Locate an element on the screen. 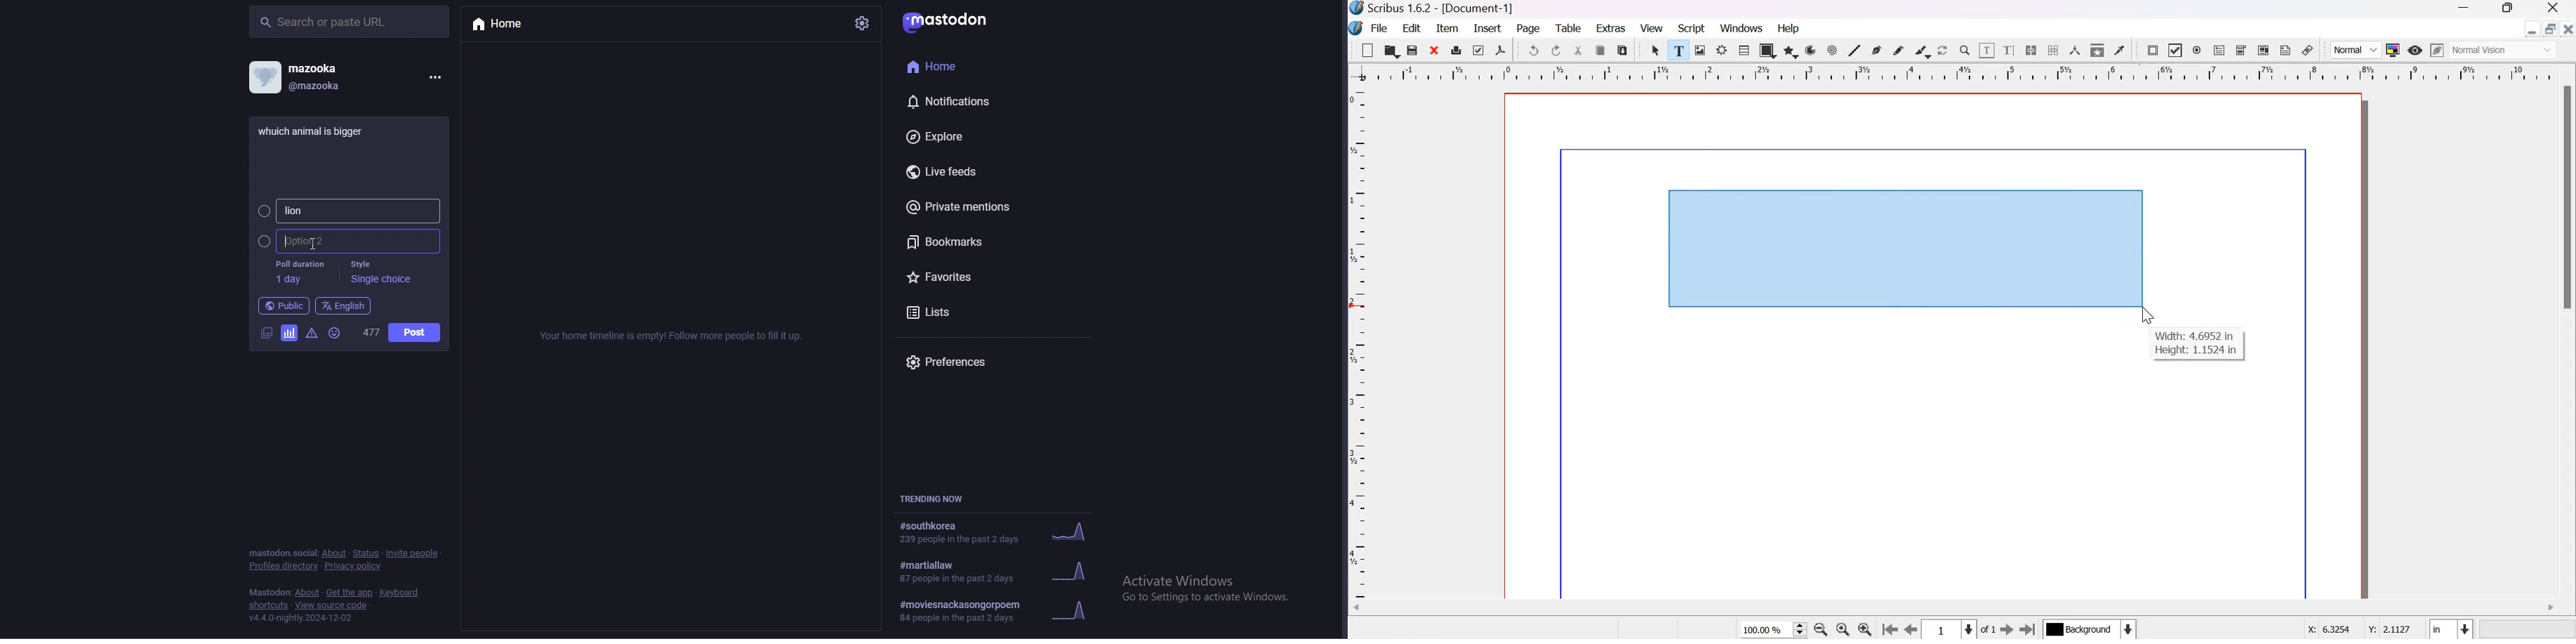  shortcuts is located at coordinates (269, 605).